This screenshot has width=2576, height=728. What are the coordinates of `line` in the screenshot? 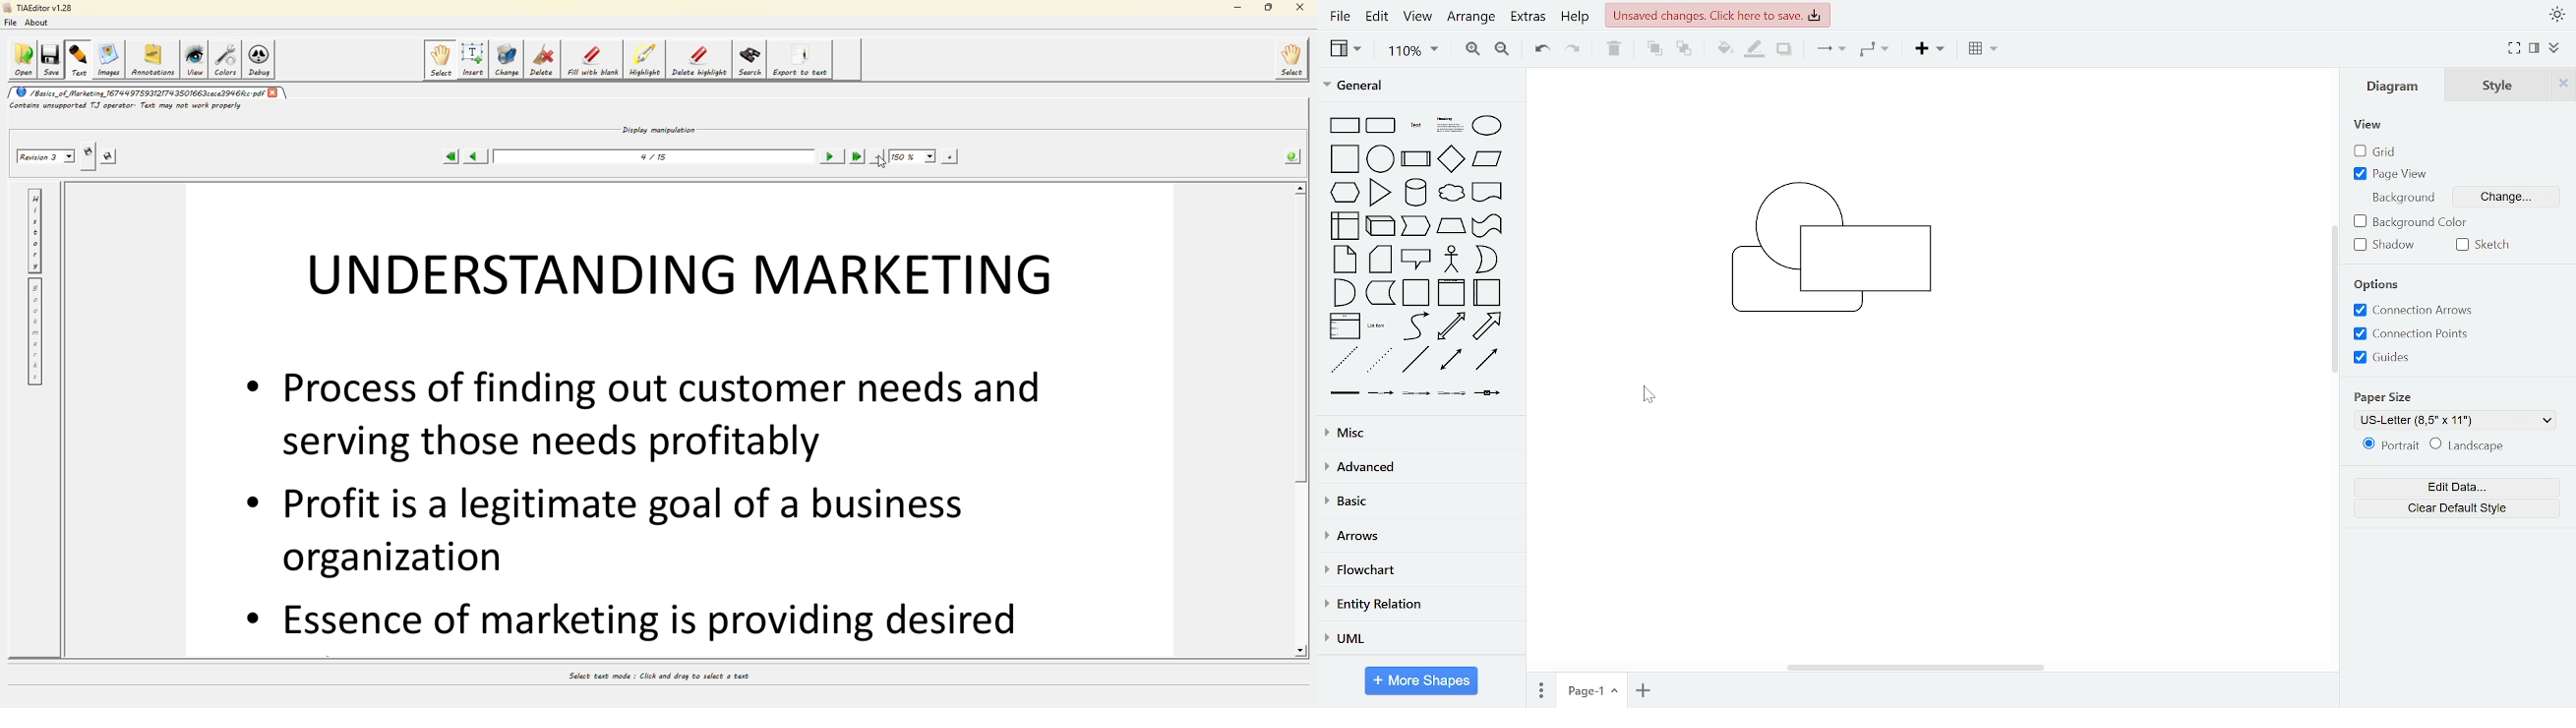 It's located at (1417, 360).